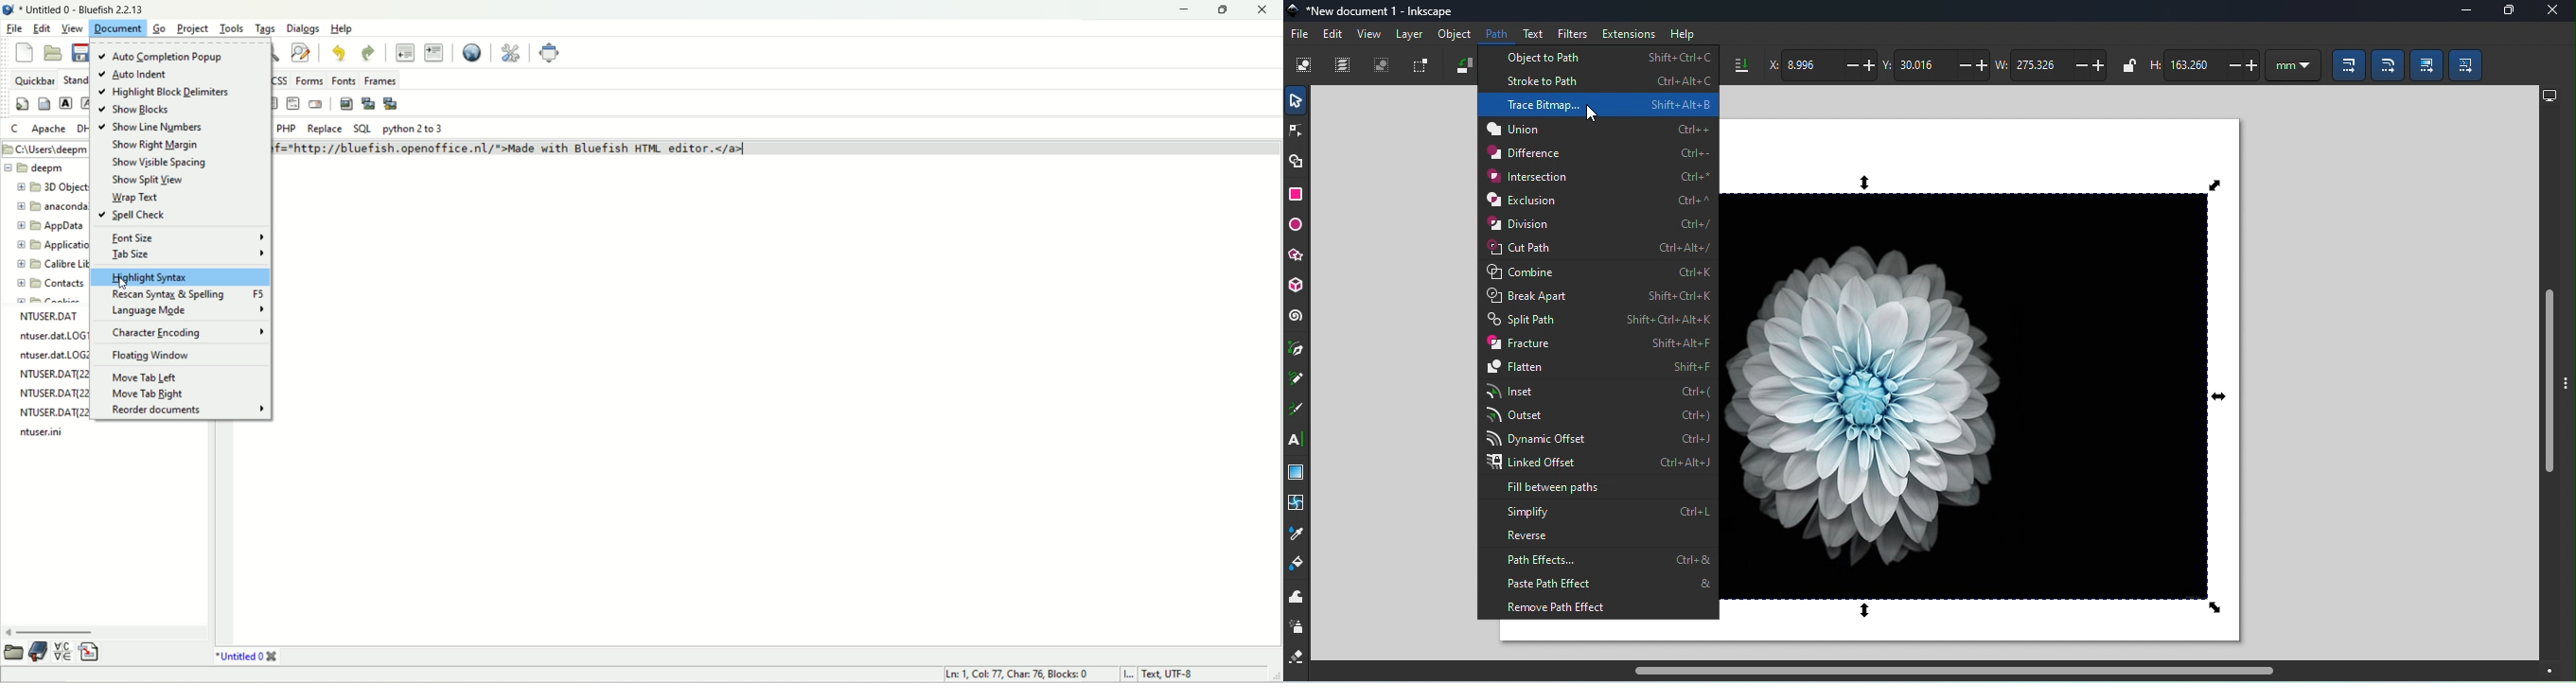 The width and height of the screenshot is (2576, 700). Describe the element at coordinates (1600, 175) in the screenshot. I see `Intersection` at that location.